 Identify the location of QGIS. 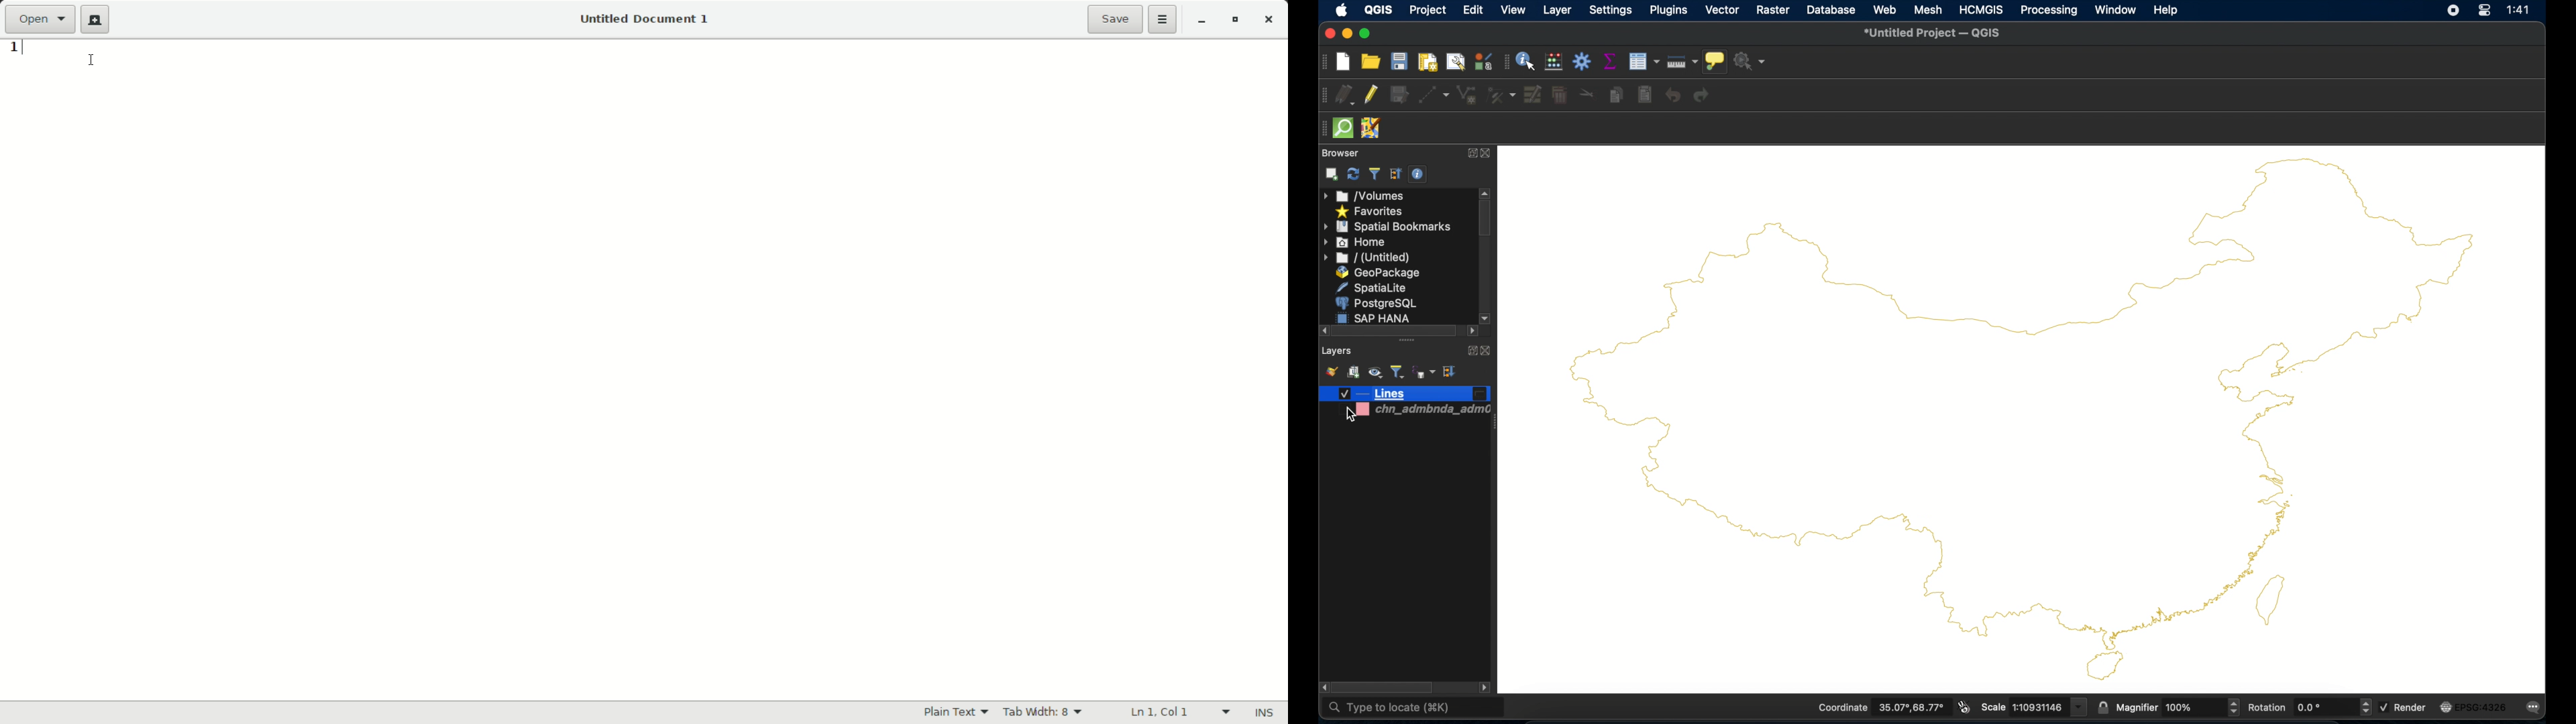
(1377, 10).